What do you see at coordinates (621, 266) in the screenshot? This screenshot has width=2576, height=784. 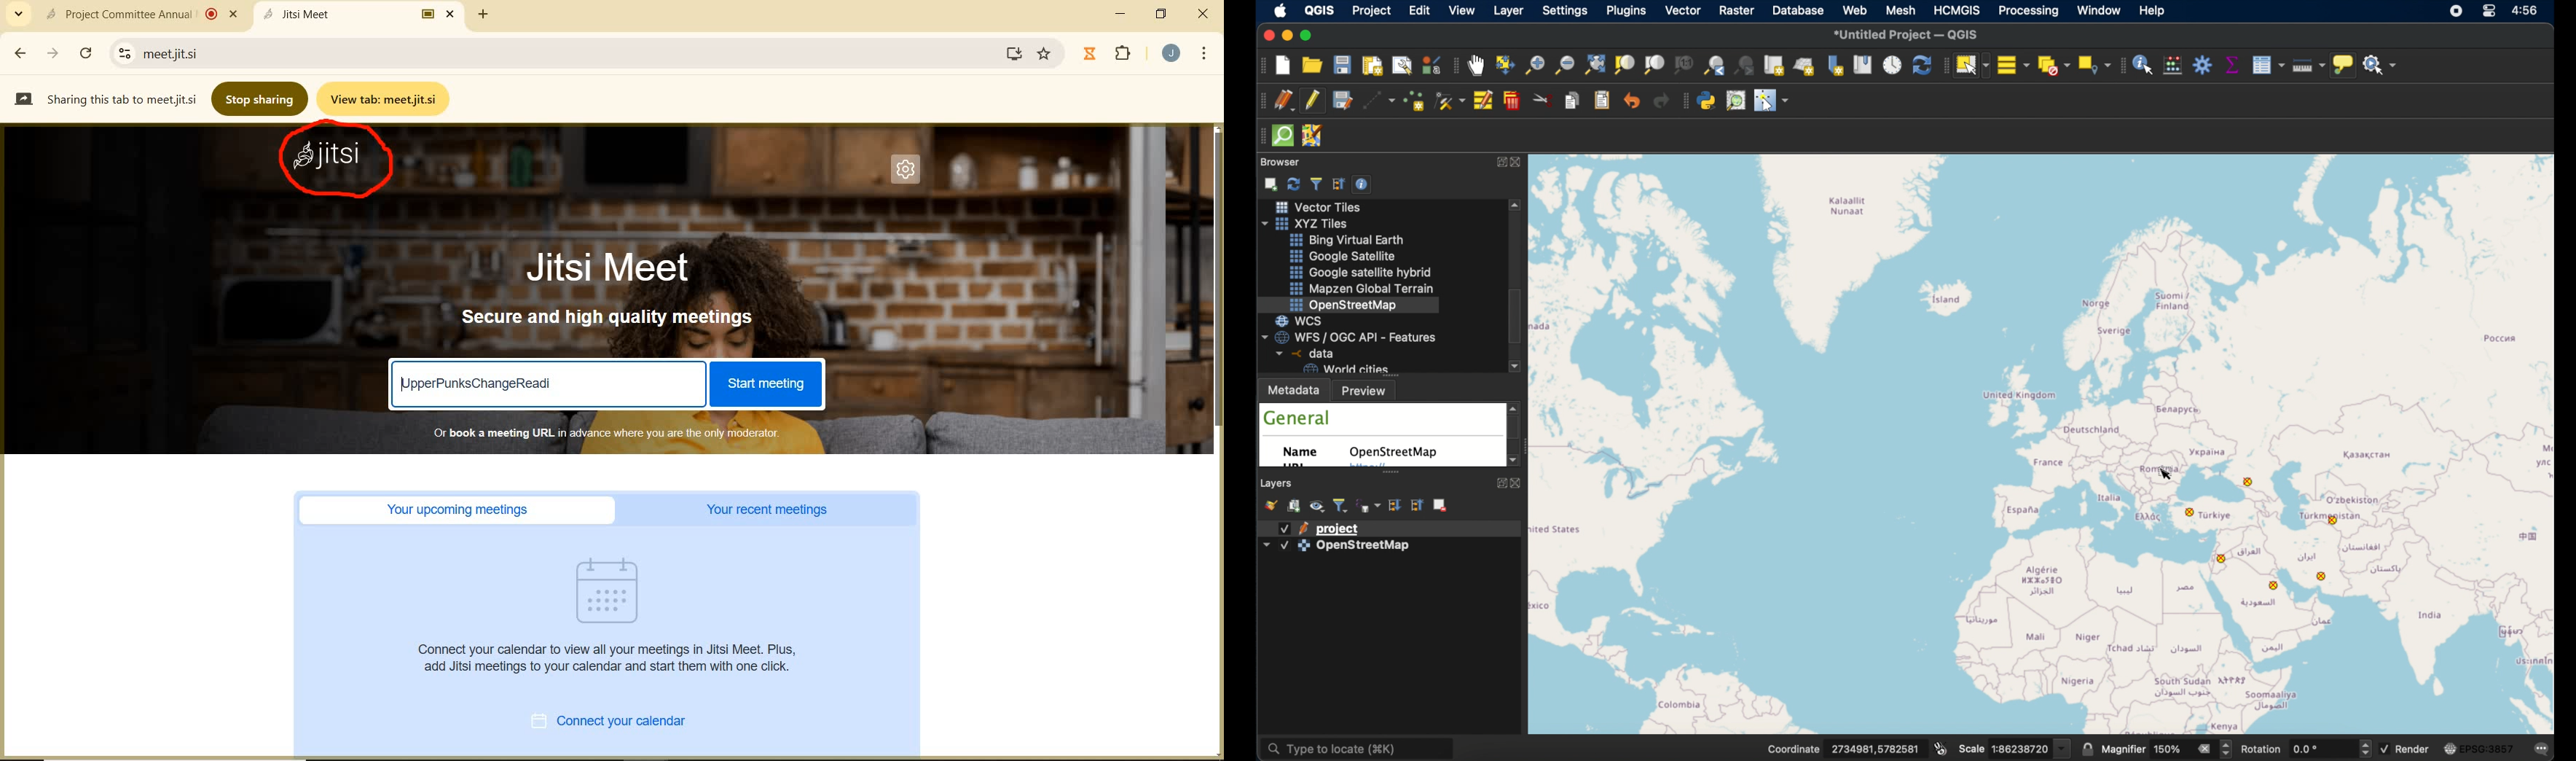 I see `JITSI MEET` at bounding box center [621, 266].